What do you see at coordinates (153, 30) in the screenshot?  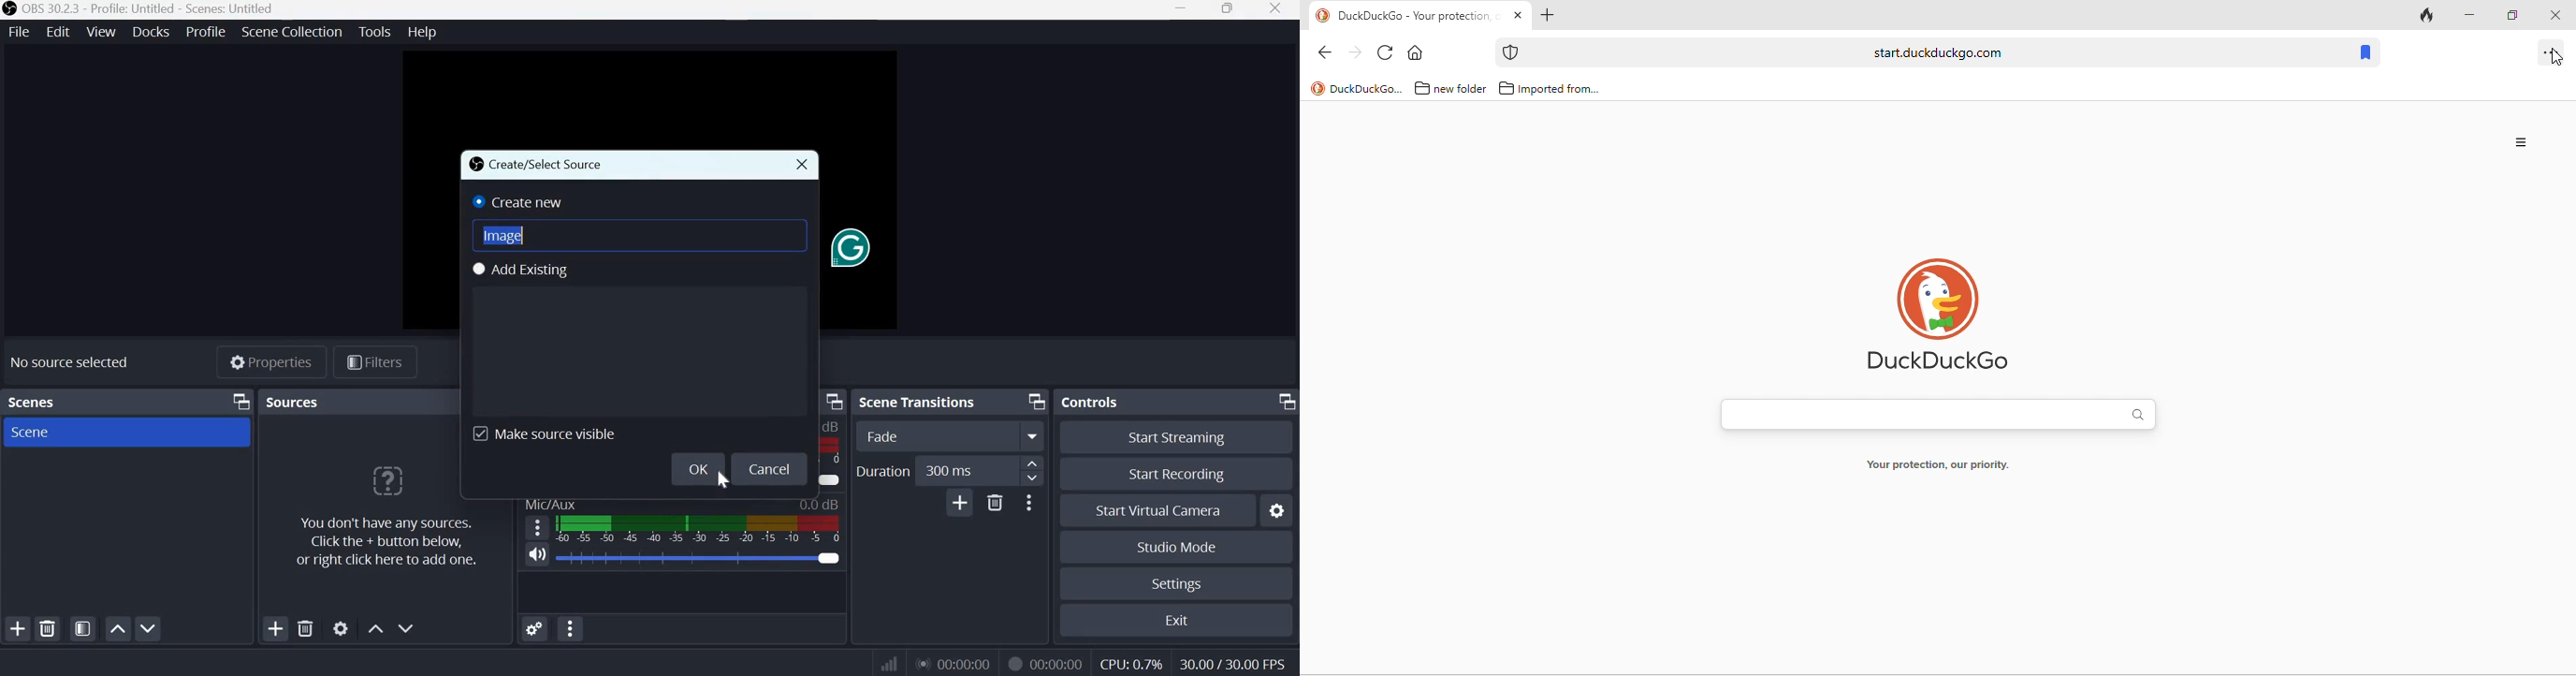 I see `docks` at bounding box center [153, 30].